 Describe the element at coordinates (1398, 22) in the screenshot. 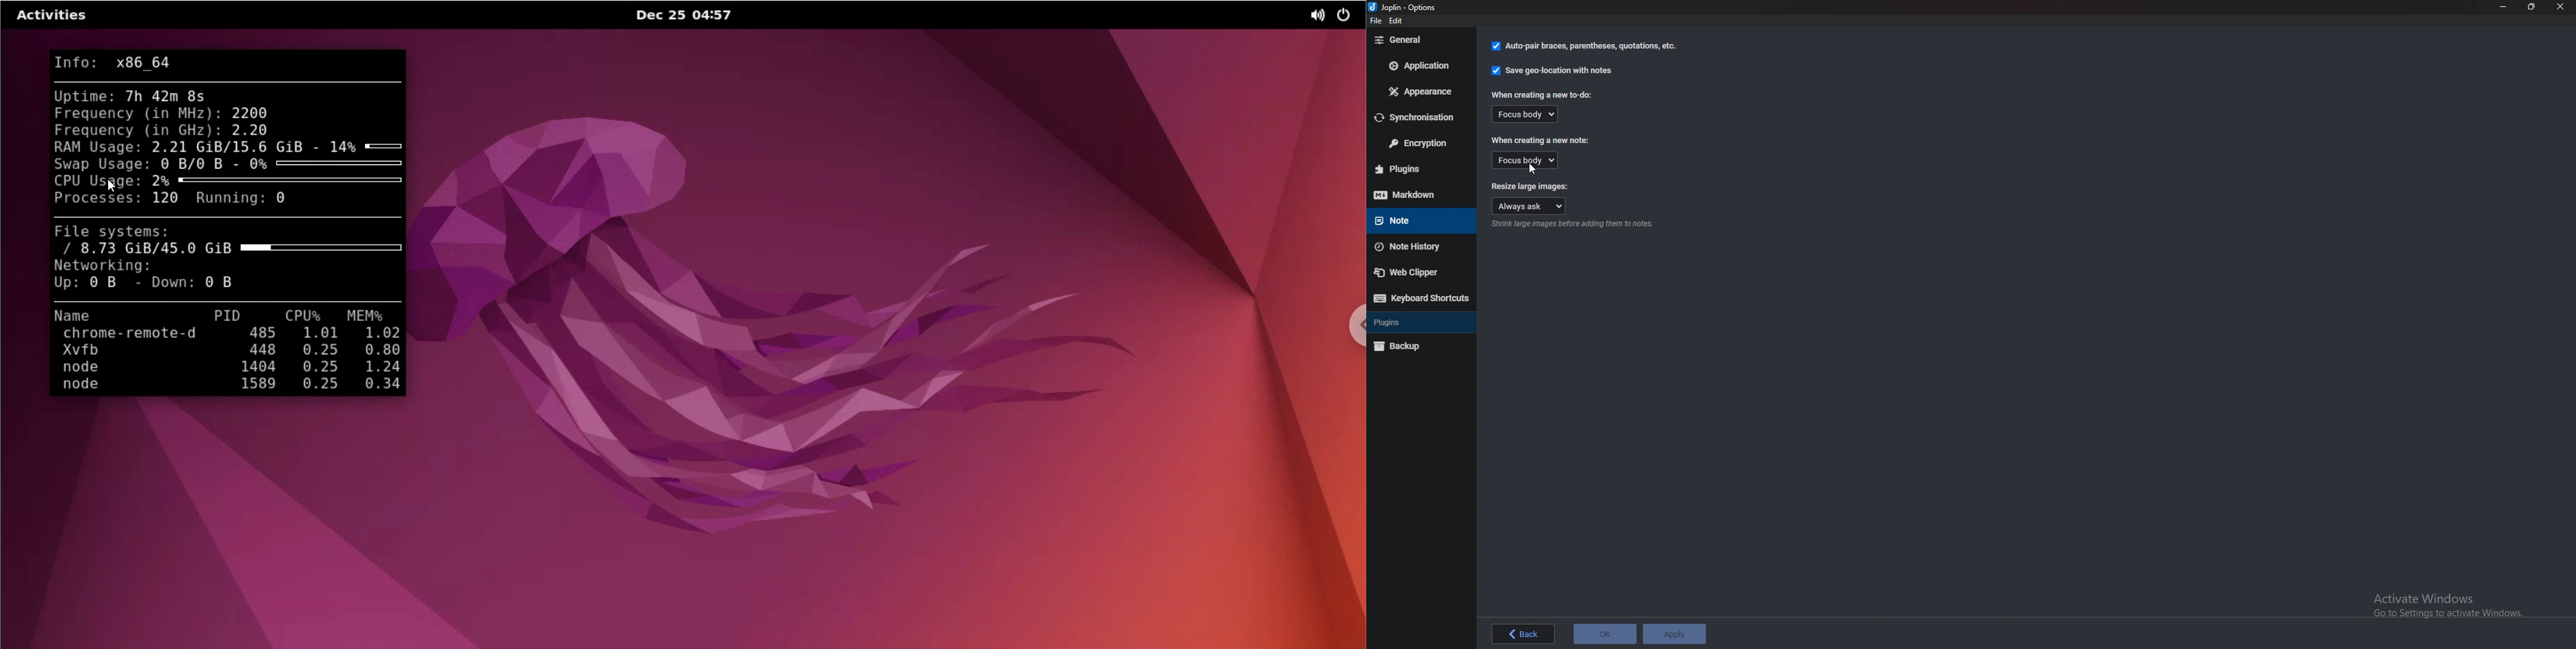

I see `edit` at that location.